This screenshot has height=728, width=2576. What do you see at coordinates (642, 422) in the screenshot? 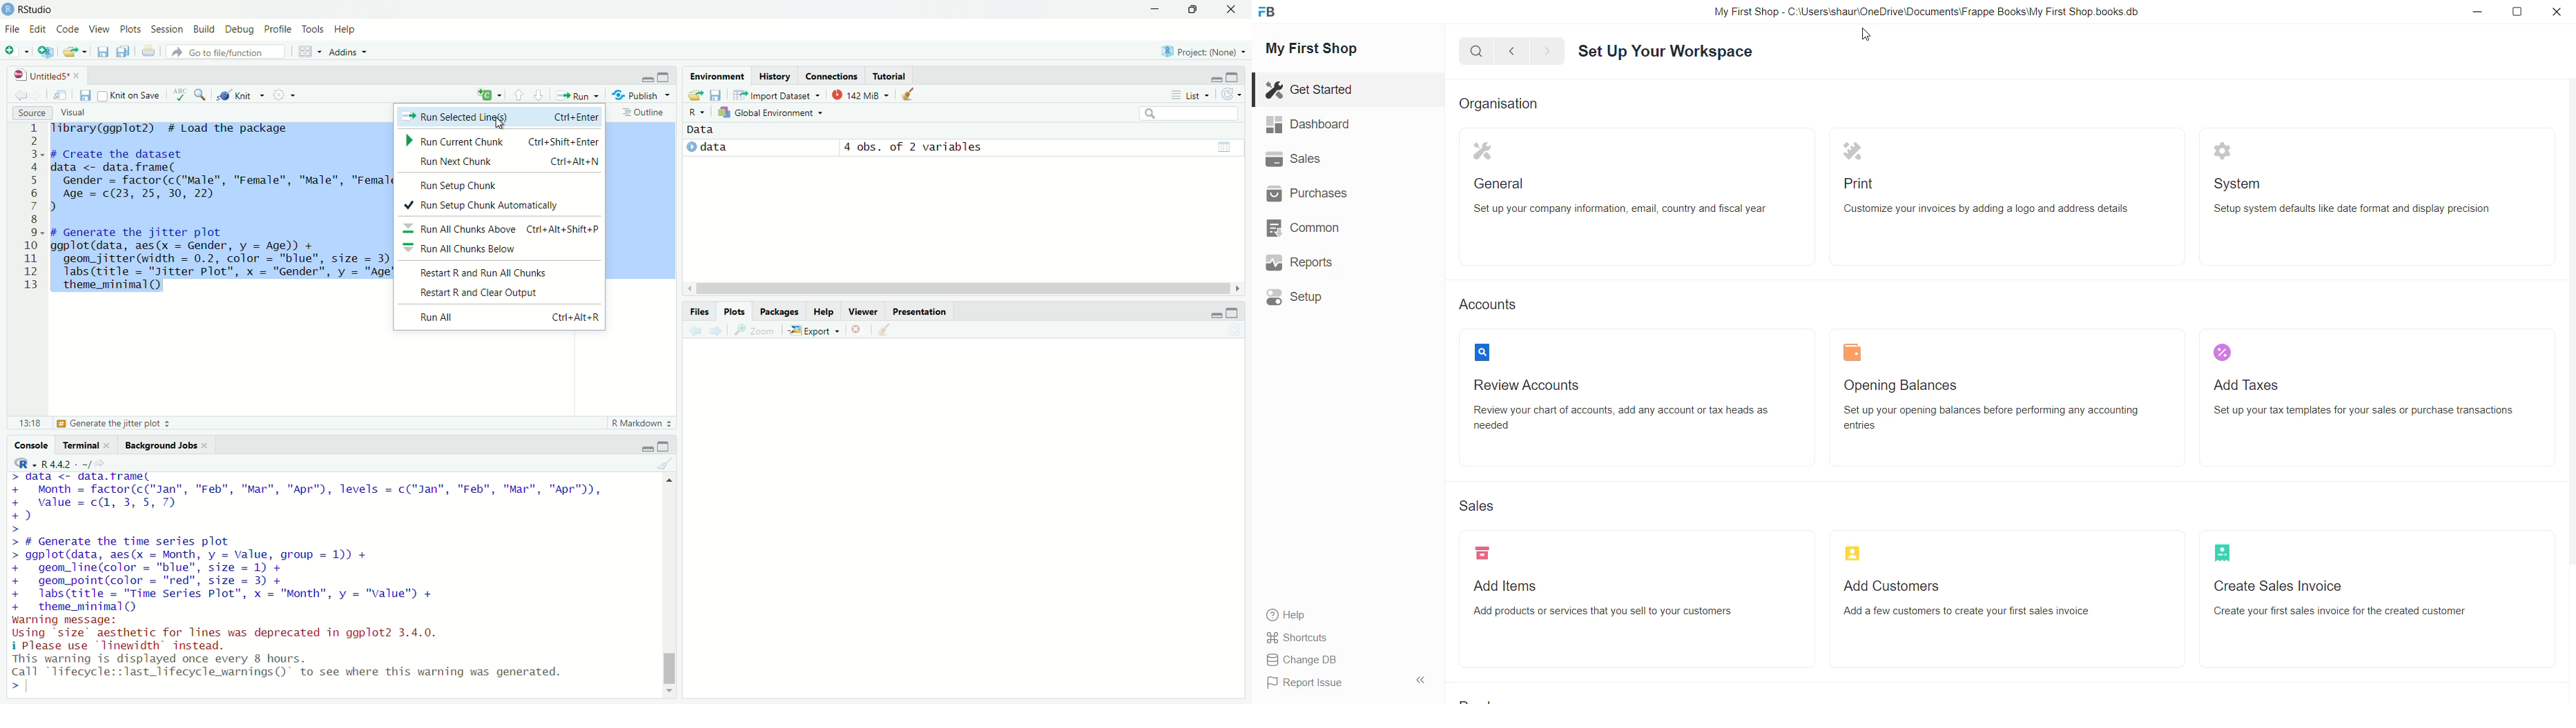
I see `R markdown` at bounding box center [642, 422].